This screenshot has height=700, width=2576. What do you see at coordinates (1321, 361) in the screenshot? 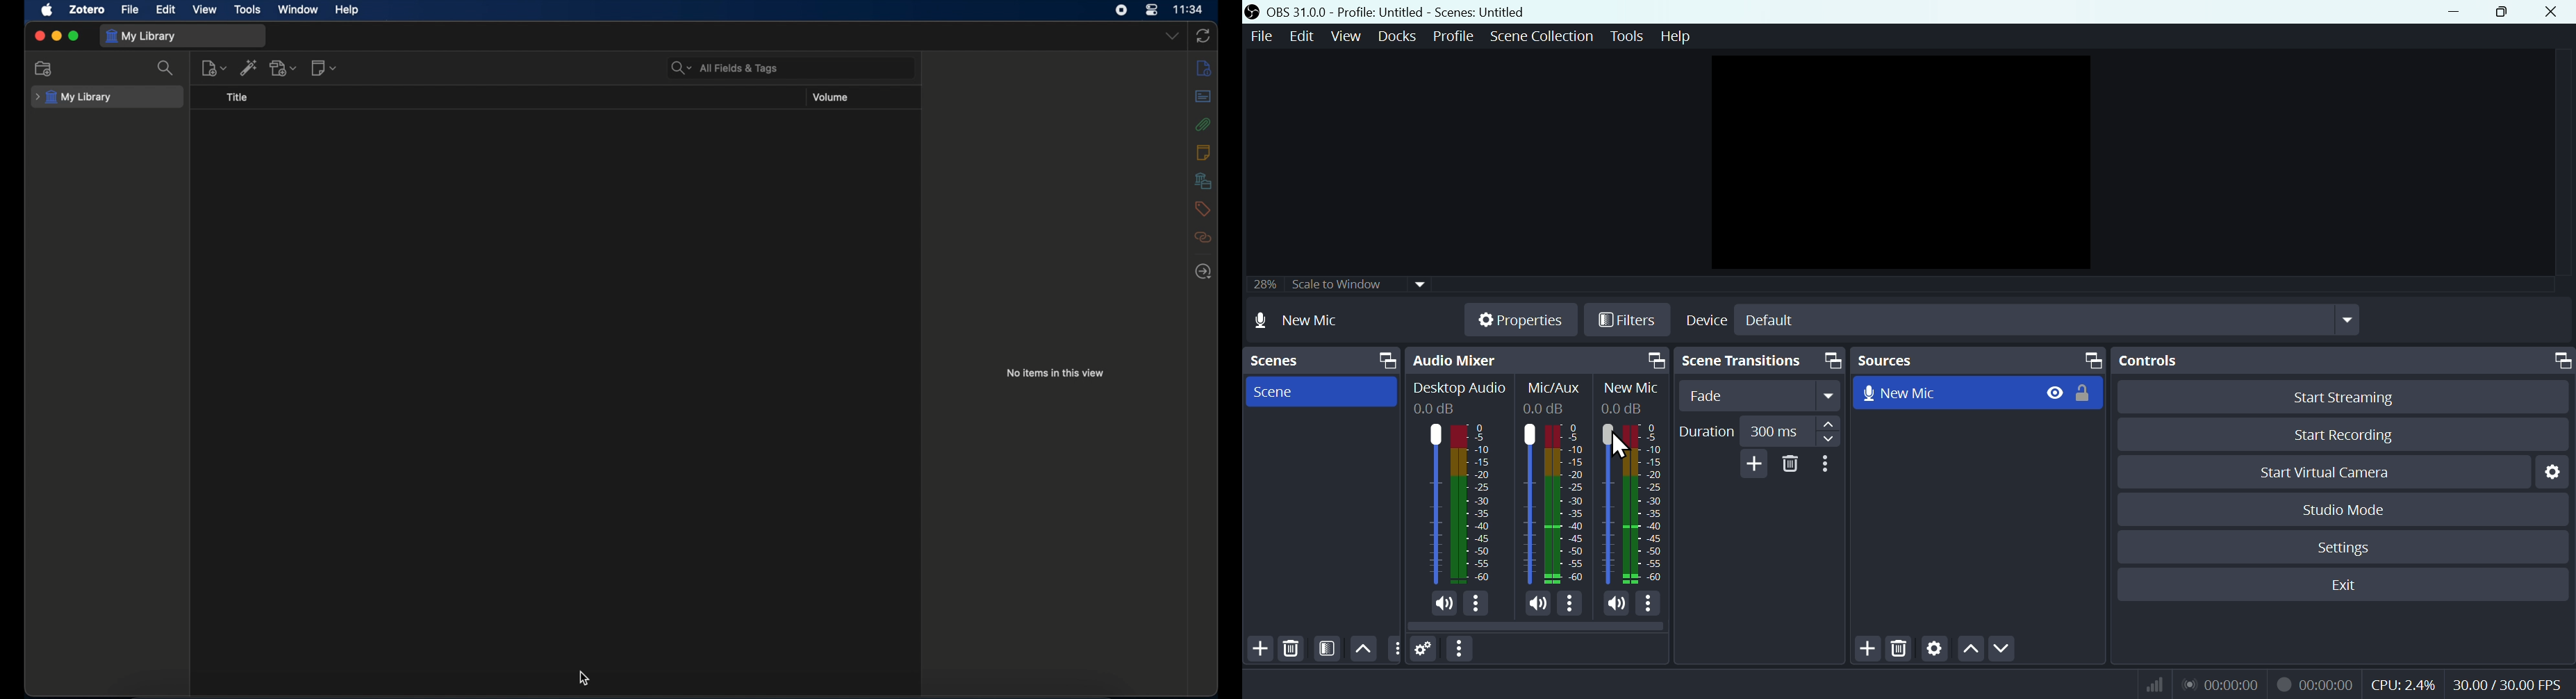
I see `Scenes` at bounding box center [1321, 361].